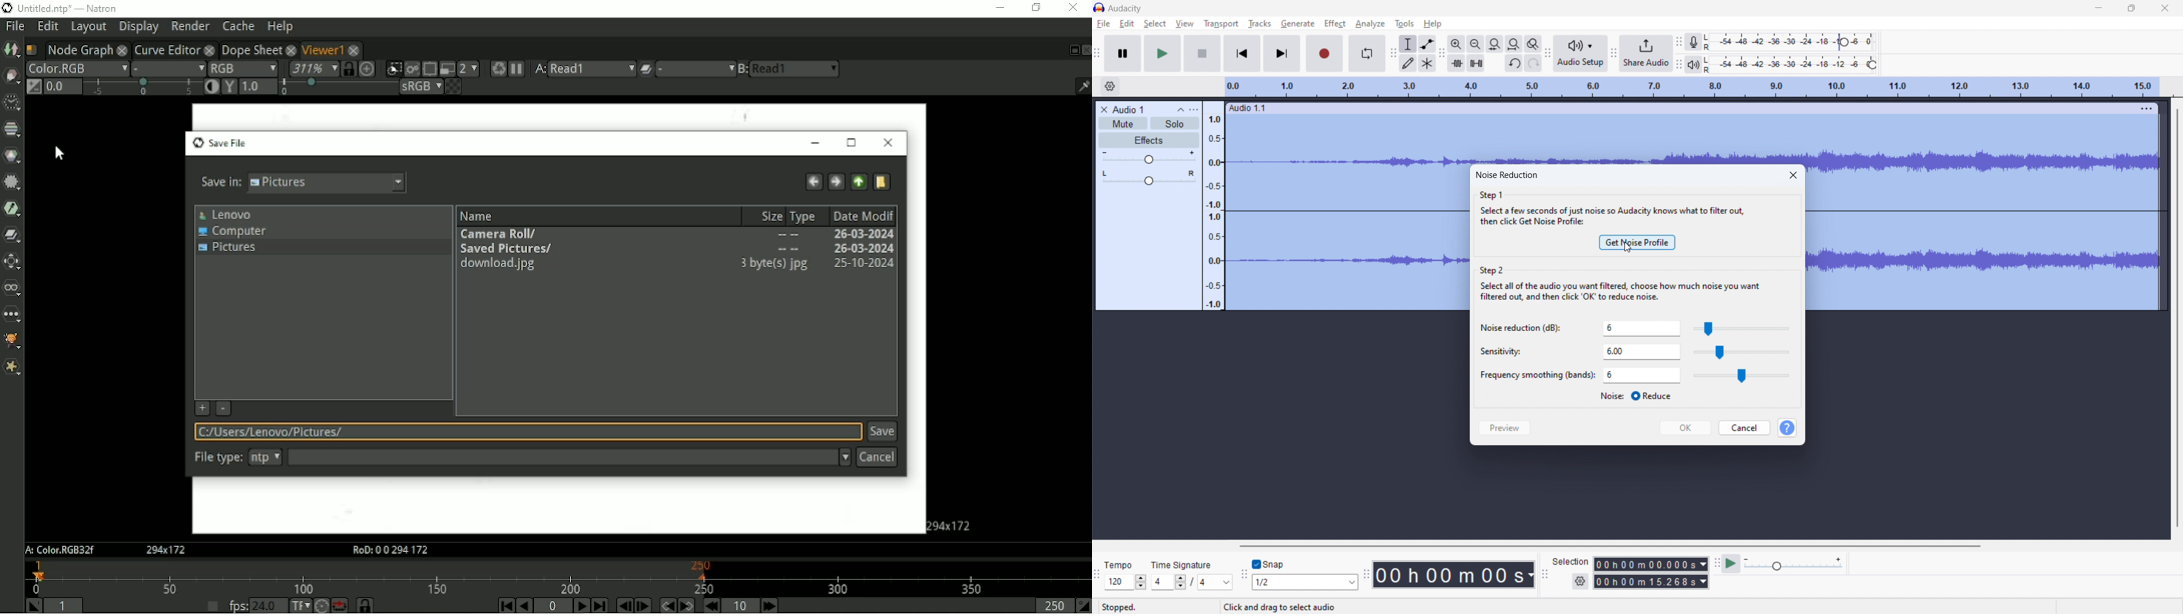  Describe the element at coordinates (2145, 109) in the screenshot. I see `menu` at that location.